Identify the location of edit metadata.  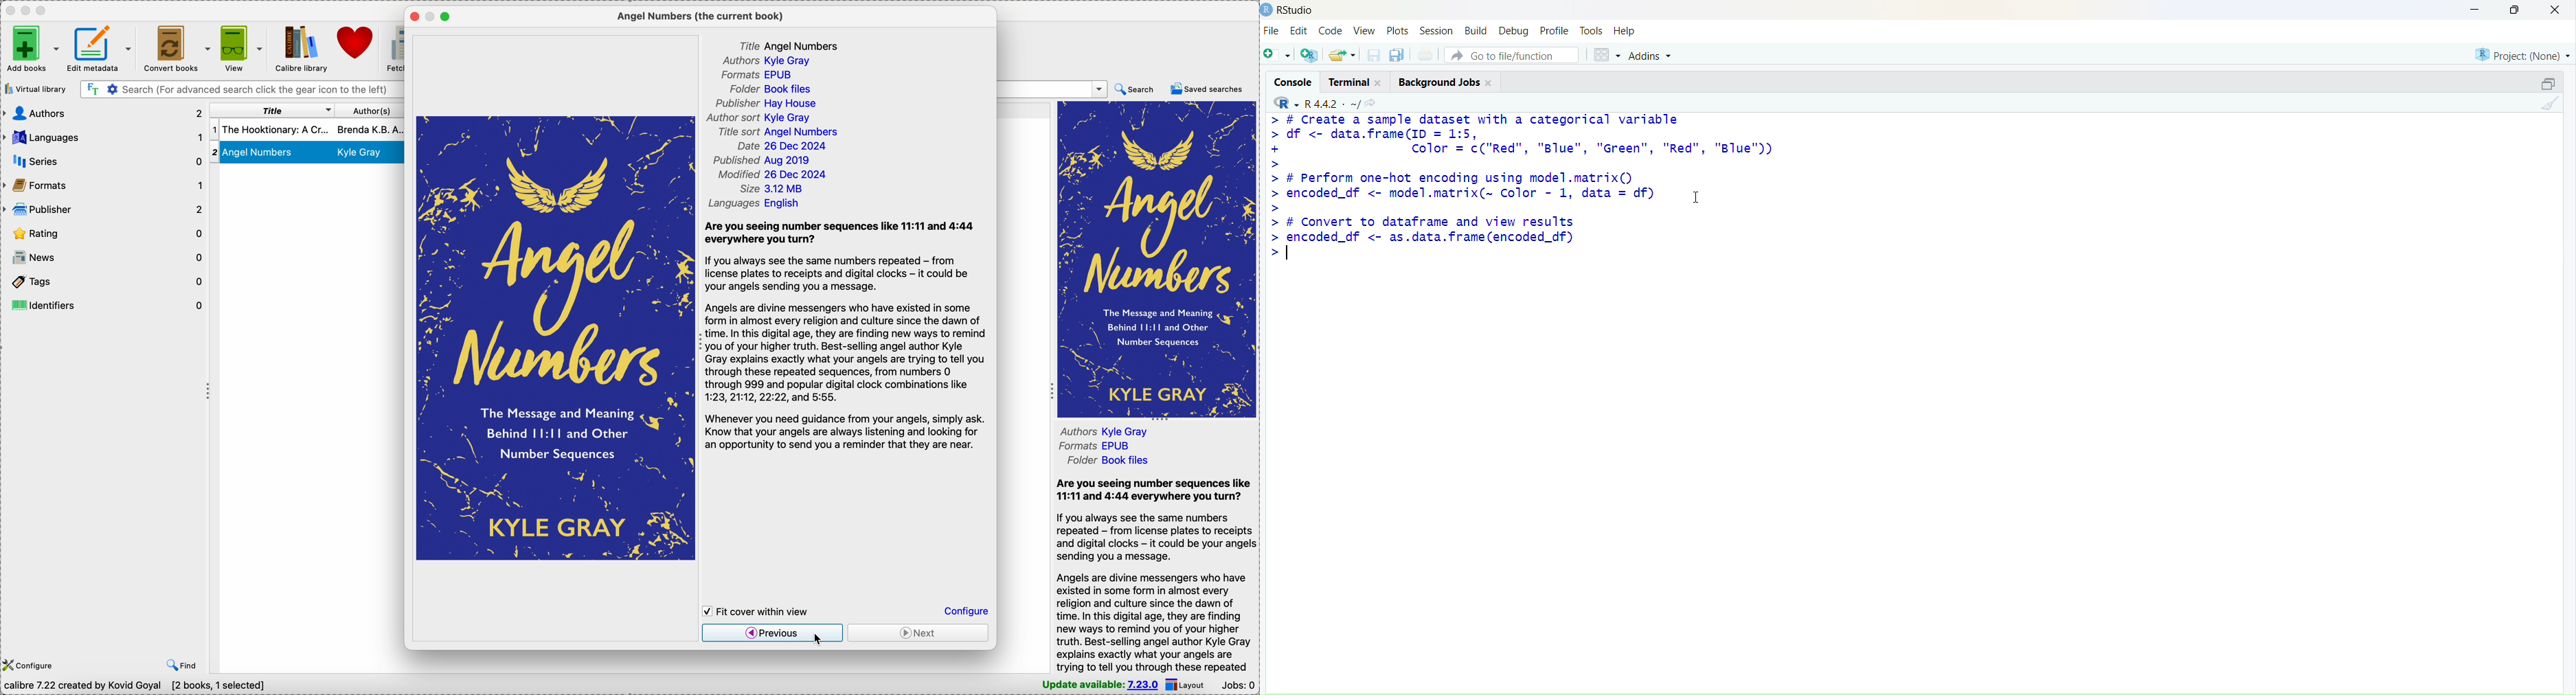
(101, 48).